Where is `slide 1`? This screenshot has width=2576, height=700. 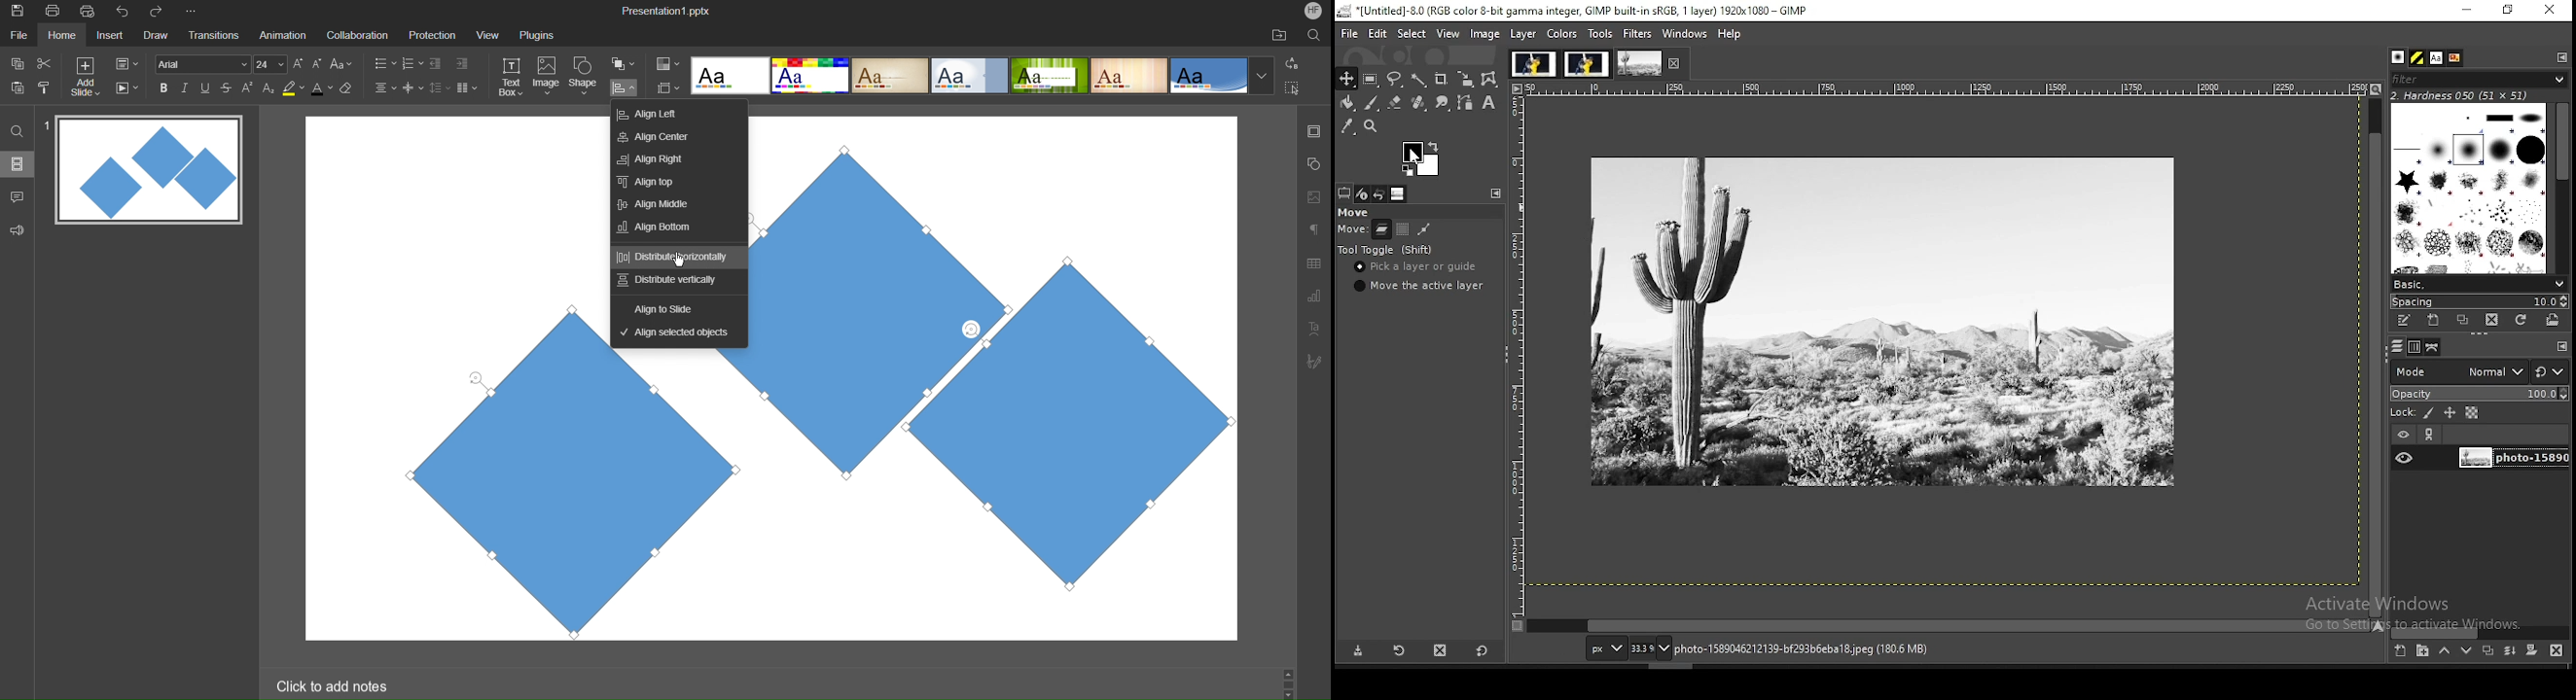 slide 1 is located at coordinates (145, 171).